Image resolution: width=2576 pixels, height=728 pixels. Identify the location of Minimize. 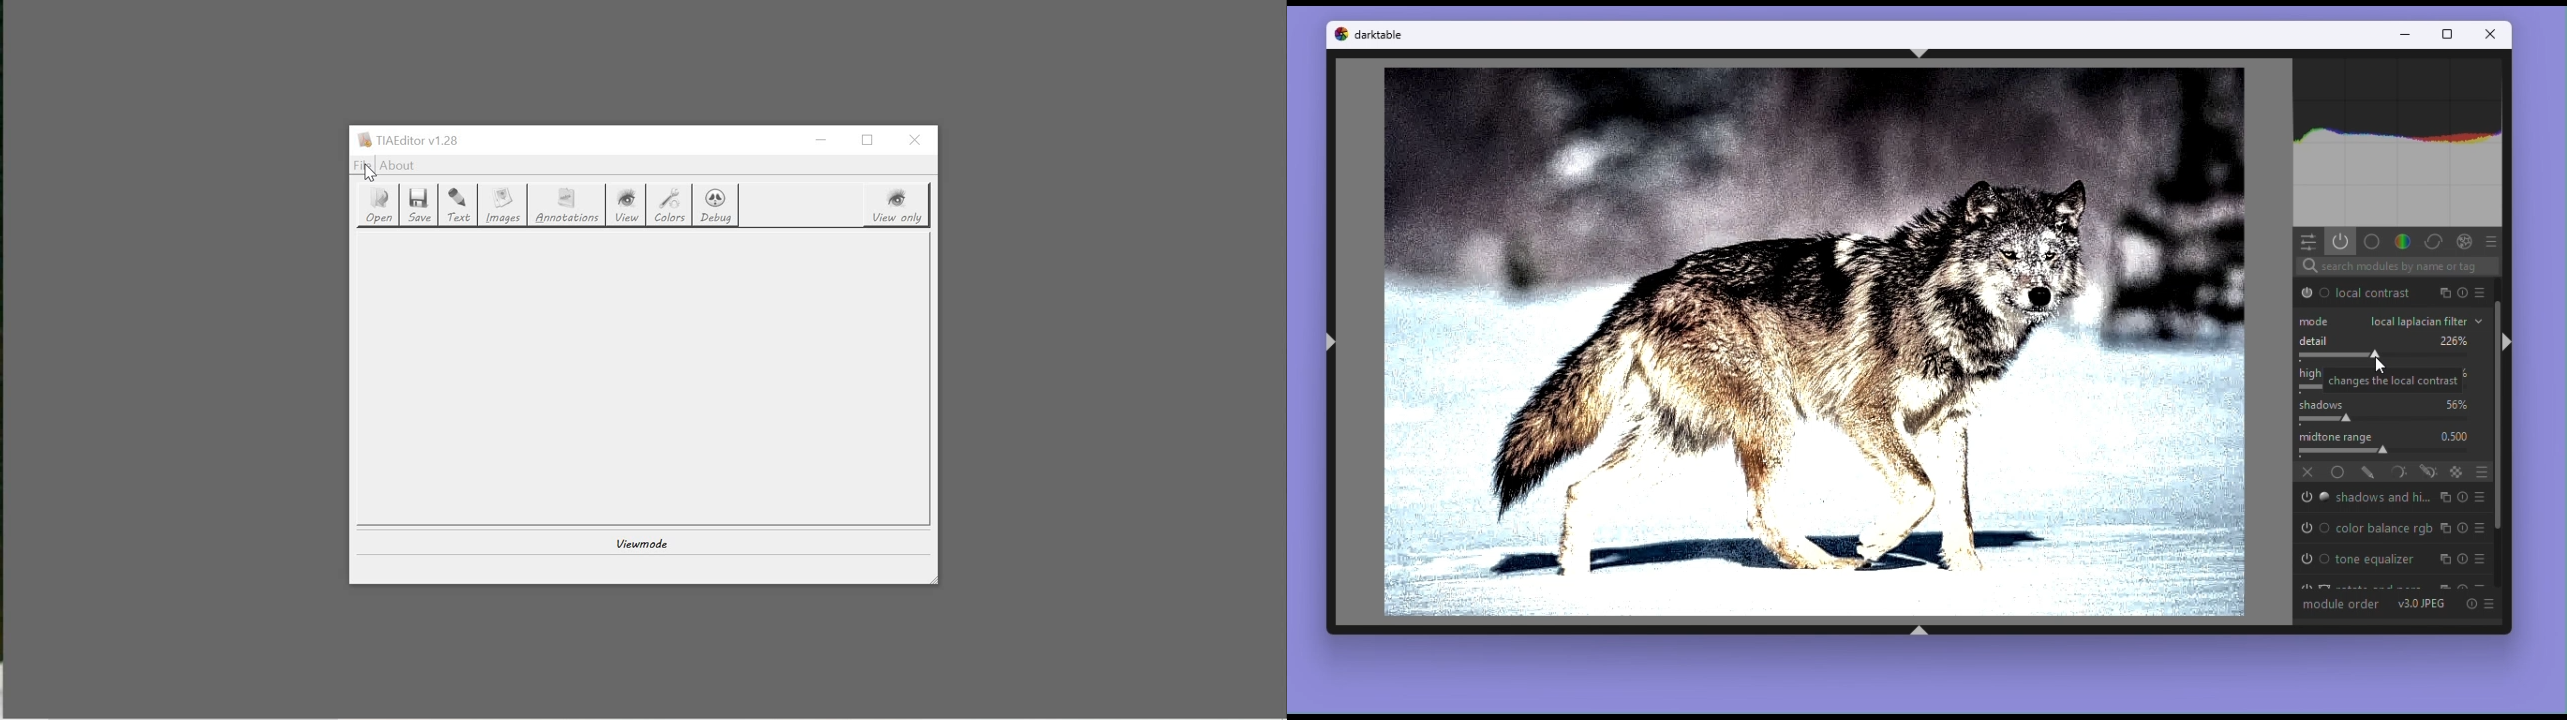
(2405, 32).